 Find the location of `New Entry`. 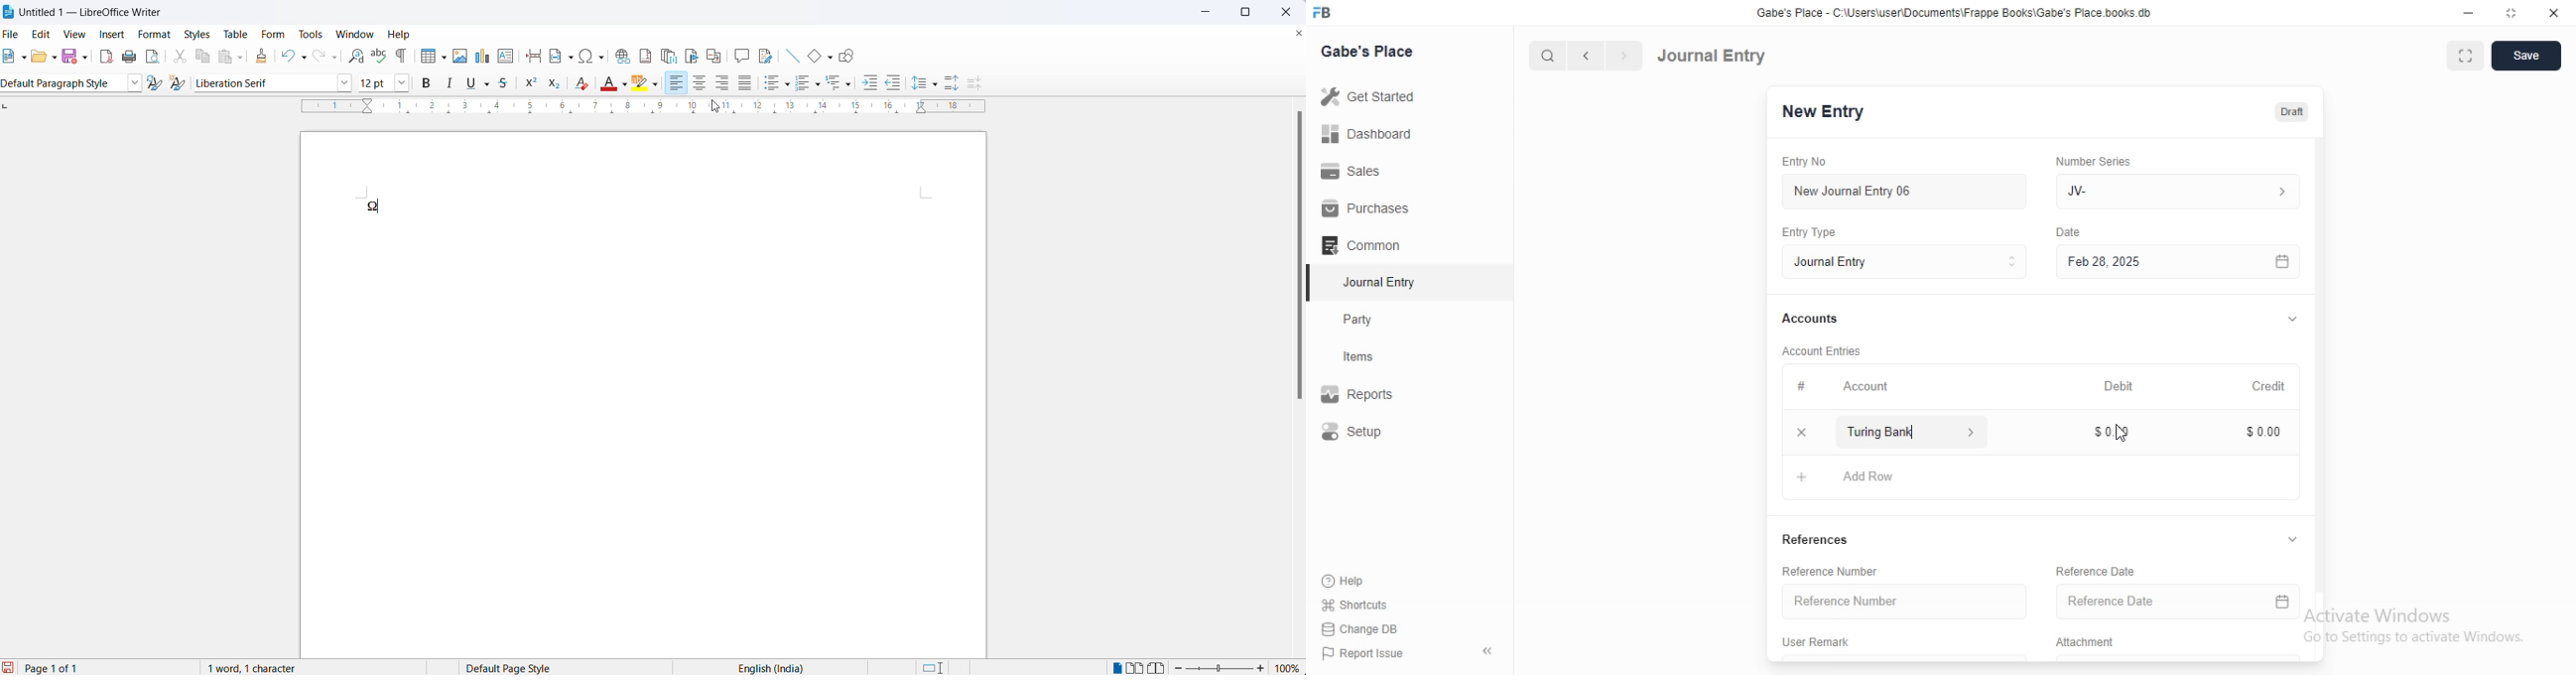

New Entry is located at coordinates (1821, 112).